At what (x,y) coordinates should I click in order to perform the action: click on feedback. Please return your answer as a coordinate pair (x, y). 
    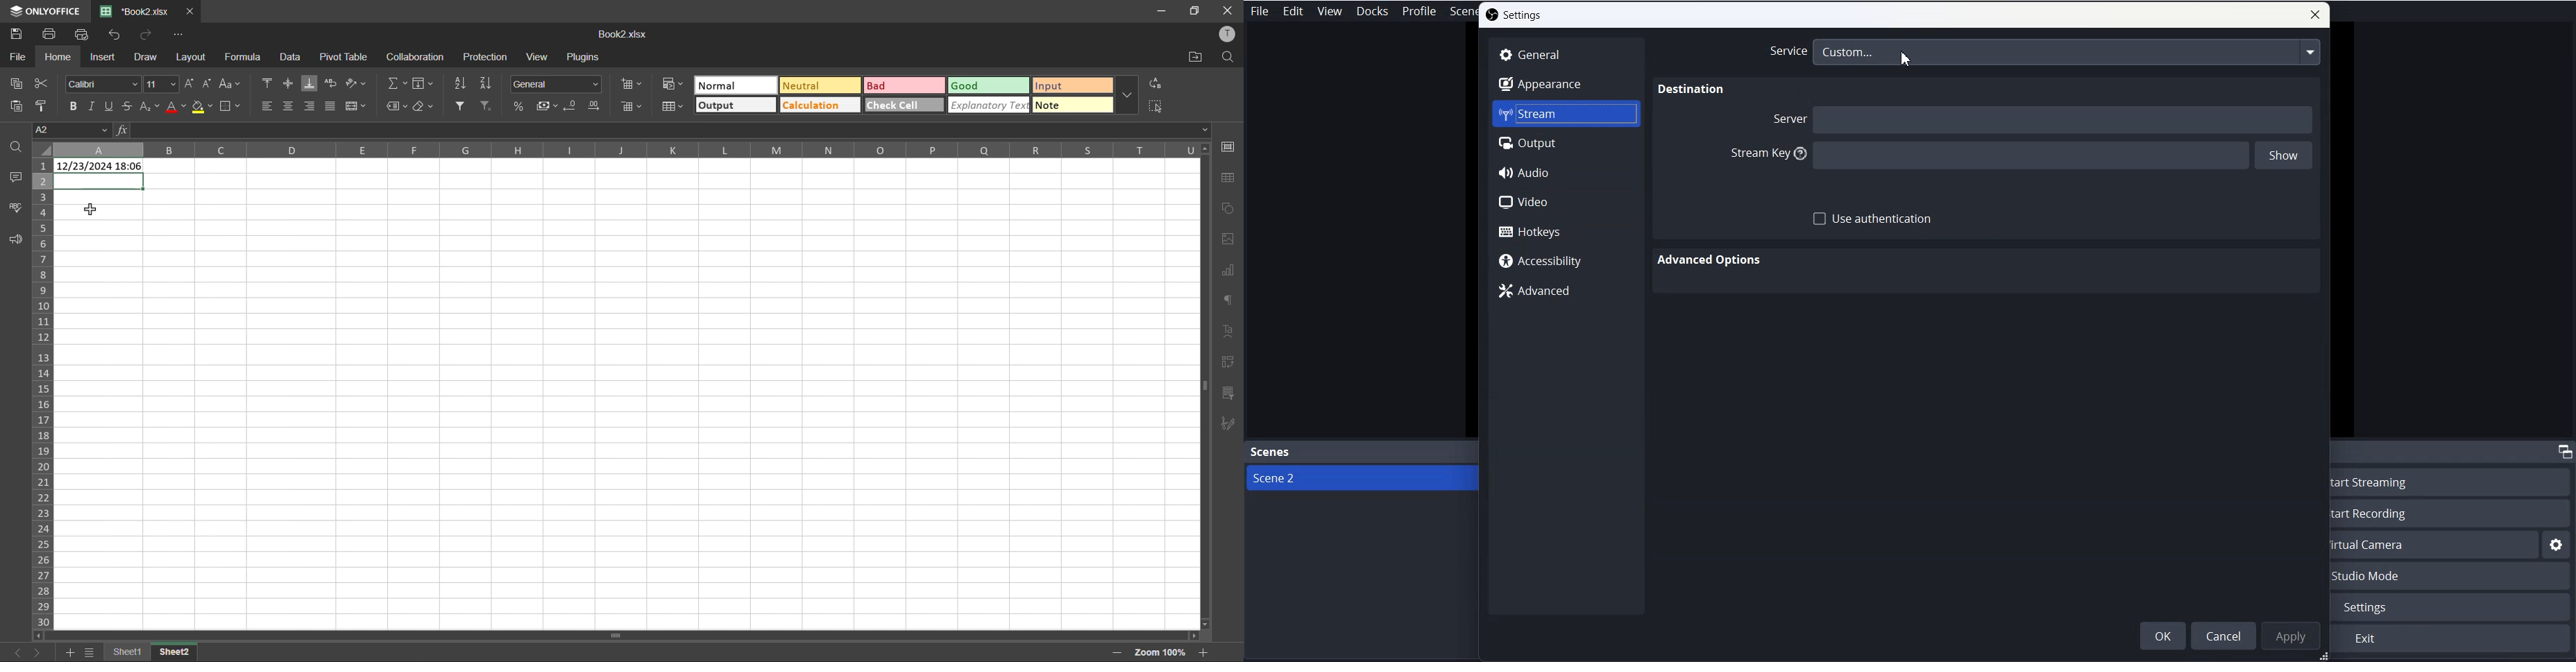
    Looking at the image, I should click on (14, 239).